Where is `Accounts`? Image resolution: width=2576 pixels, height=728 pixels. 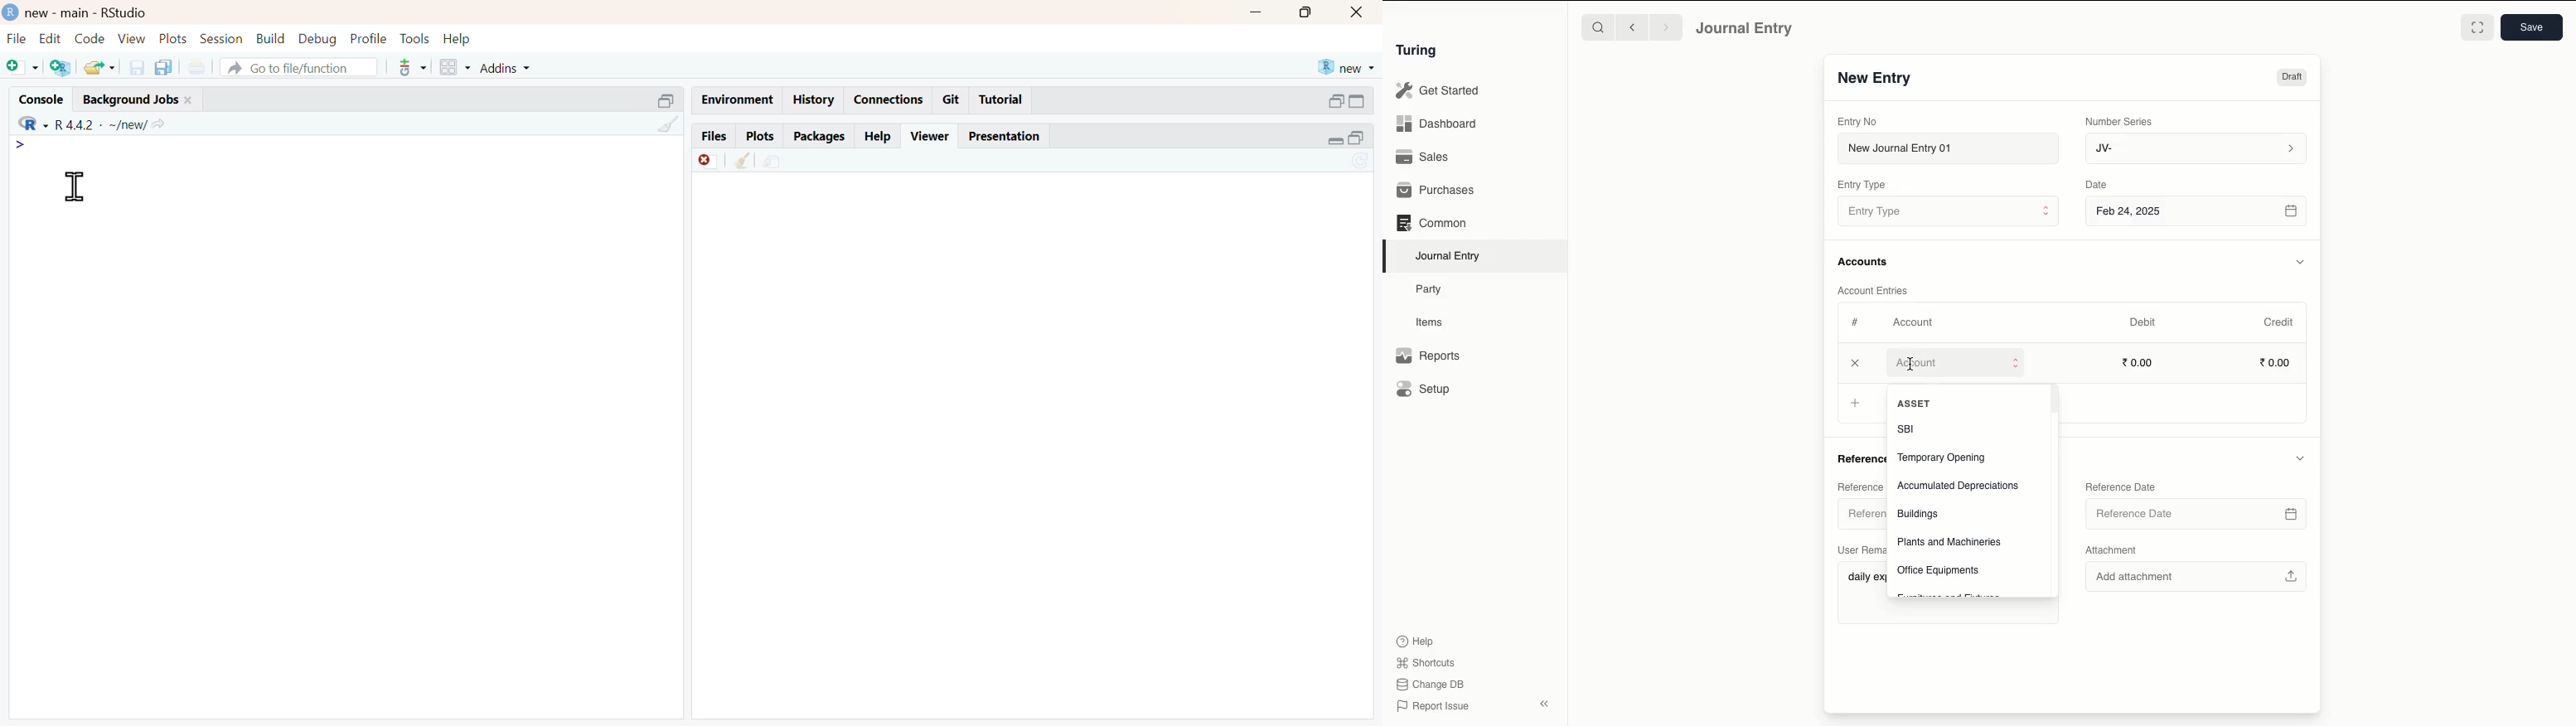 Accounts is located at coordinates (1864, 262).